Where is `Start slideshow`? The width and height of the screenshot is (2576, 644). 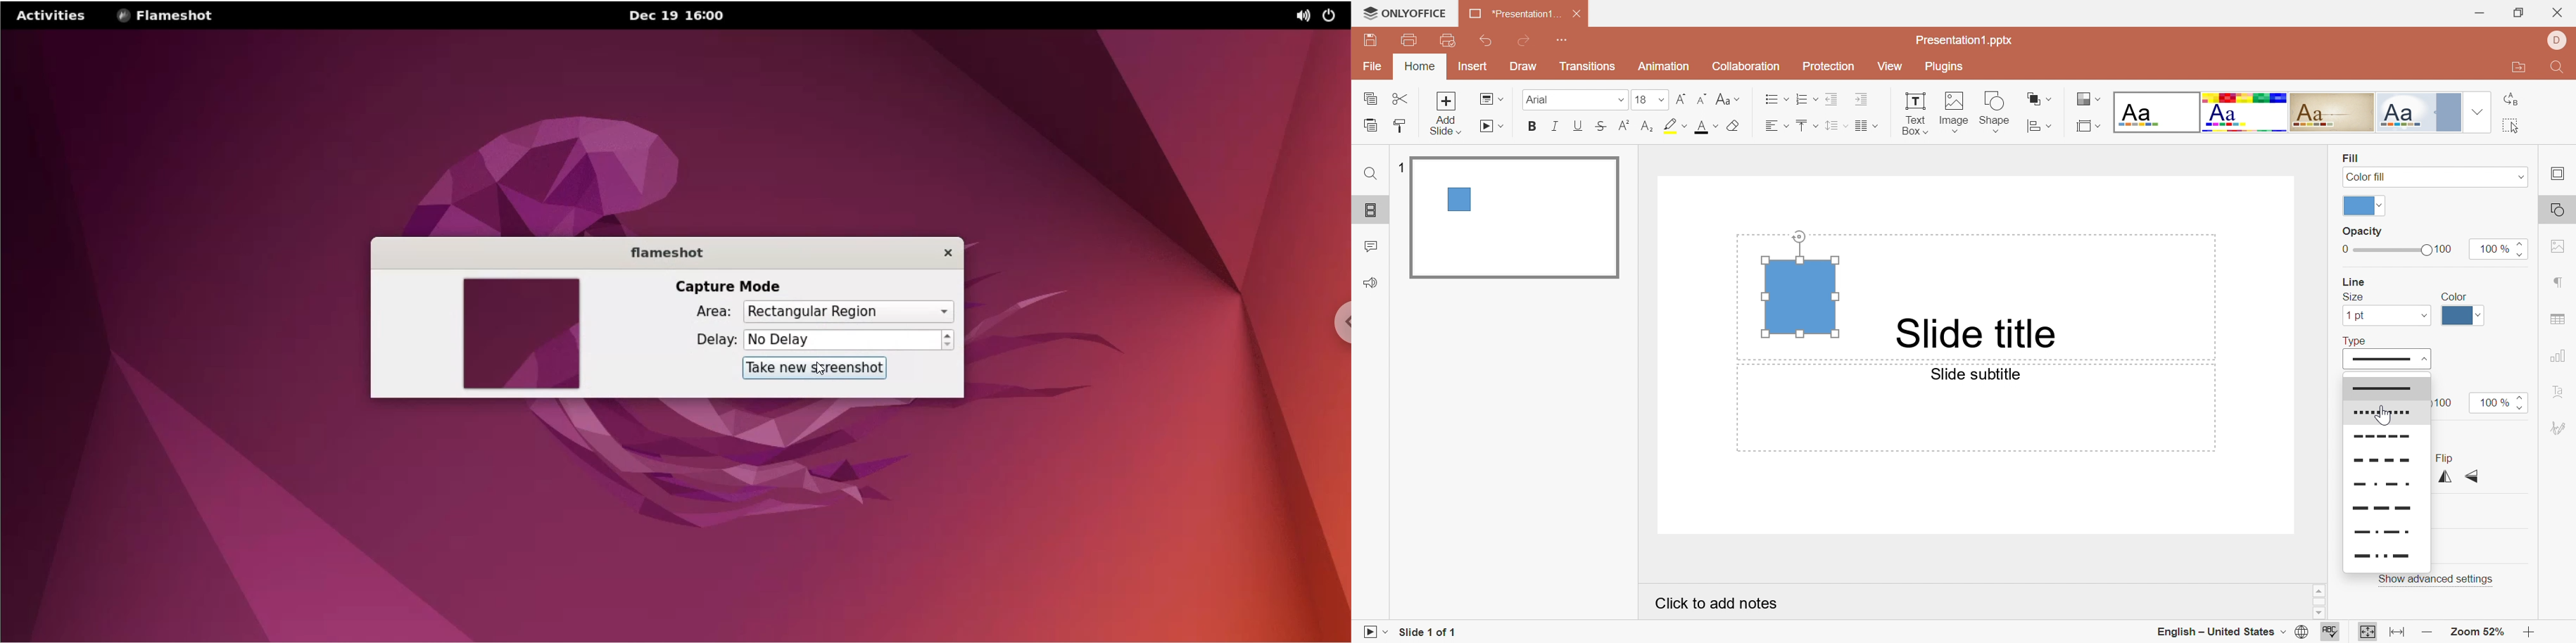
Start slideshow is located at coordinates (1494, 127).